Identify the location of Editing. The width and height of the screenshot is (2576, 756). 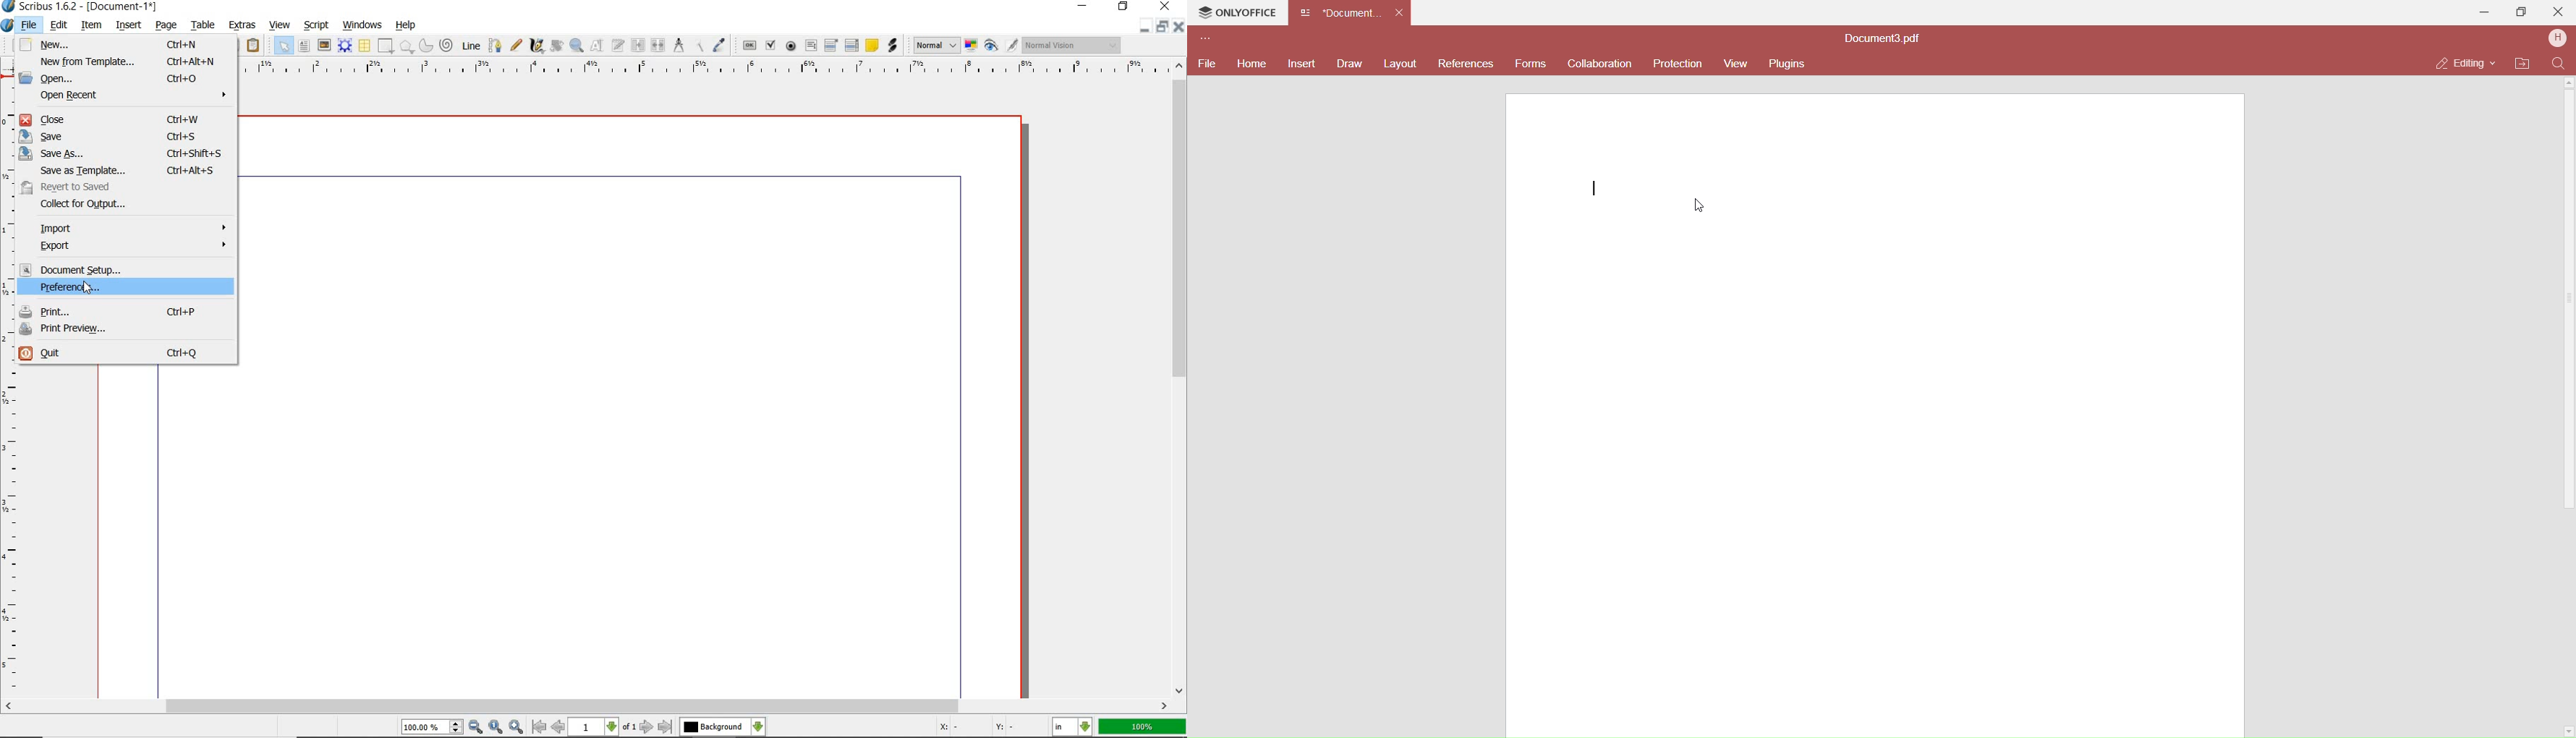
(2460, 62).